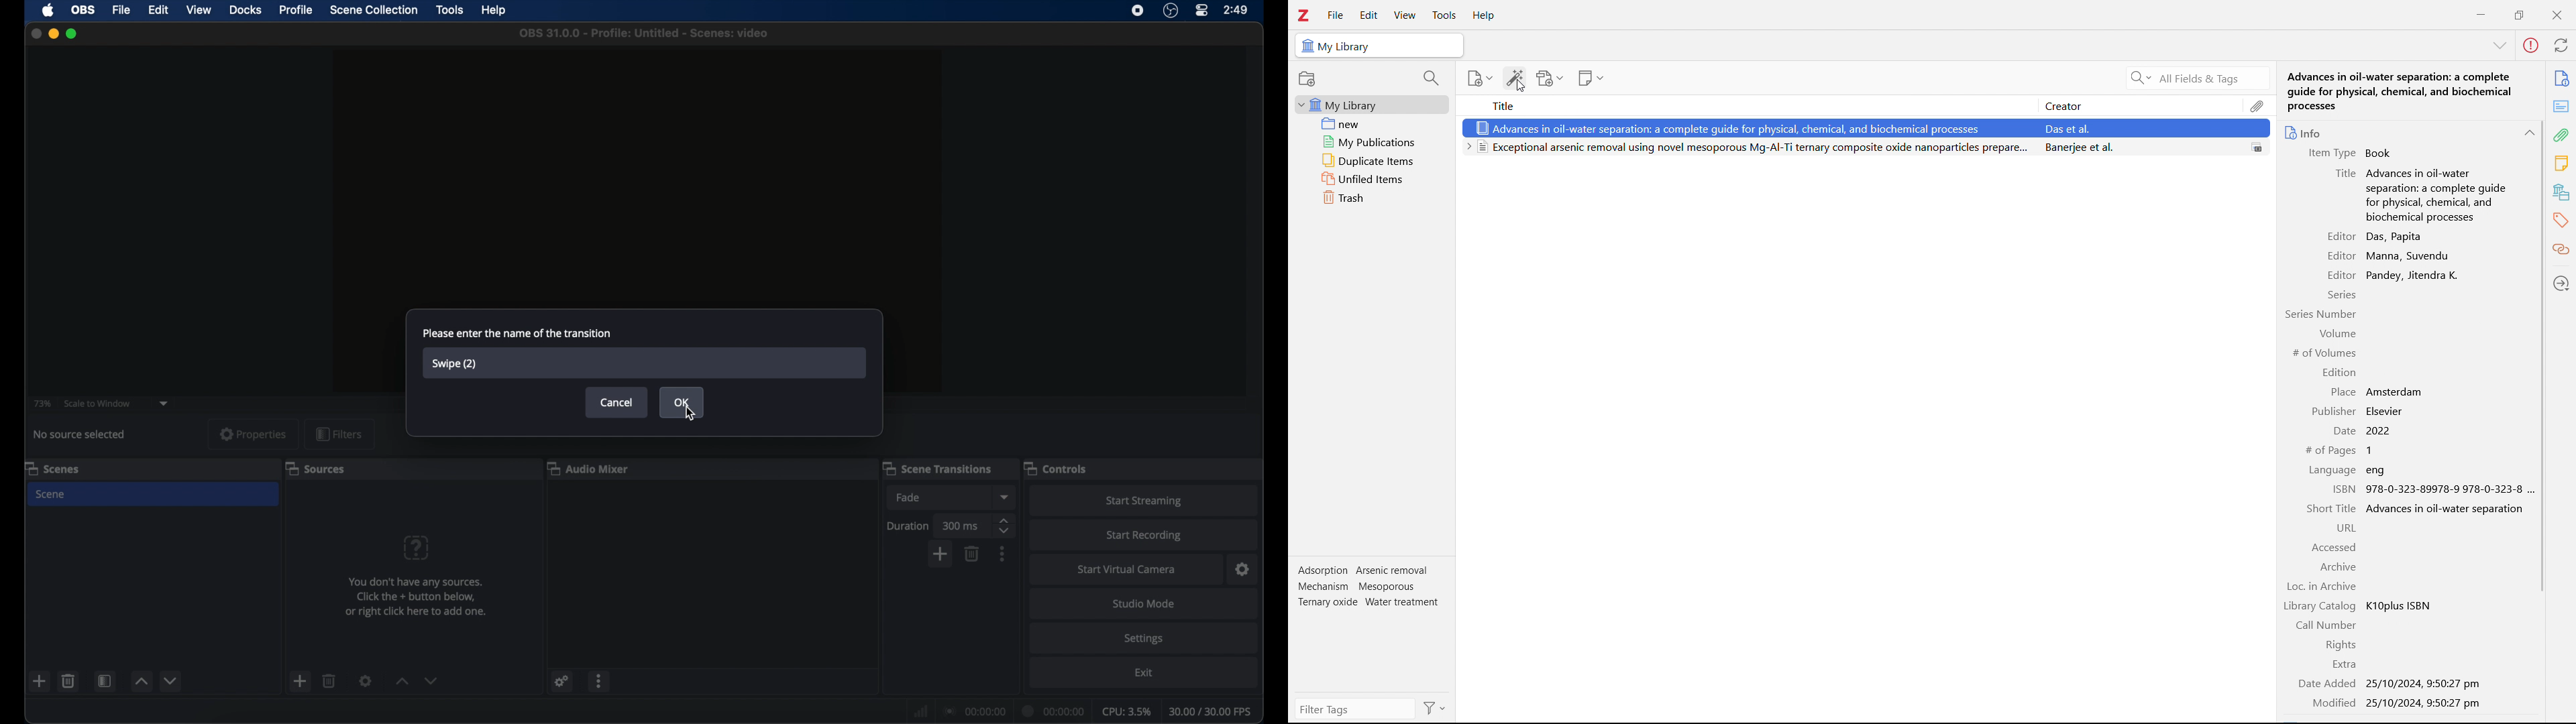 The image size is (2576, 728). Describe the element at coordinates (1591, 78) in the screenshot. I see `add notes` at that location.